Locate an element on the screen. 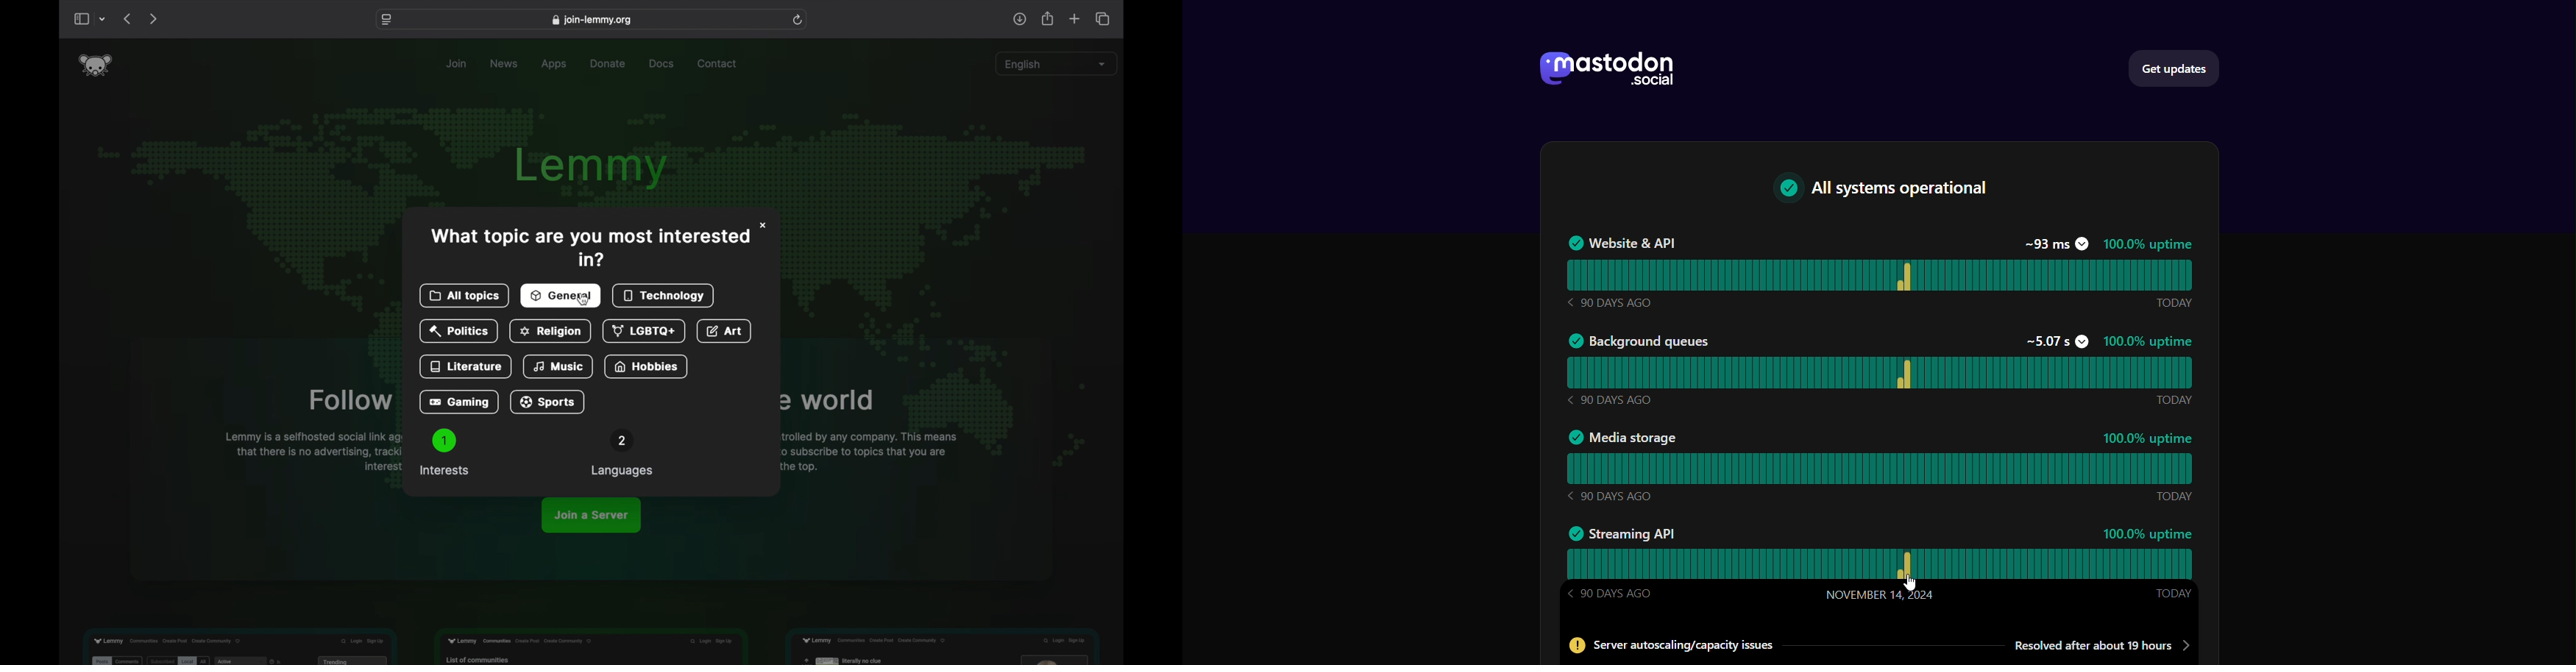  background queue status is located at coordinates (1880, 372).